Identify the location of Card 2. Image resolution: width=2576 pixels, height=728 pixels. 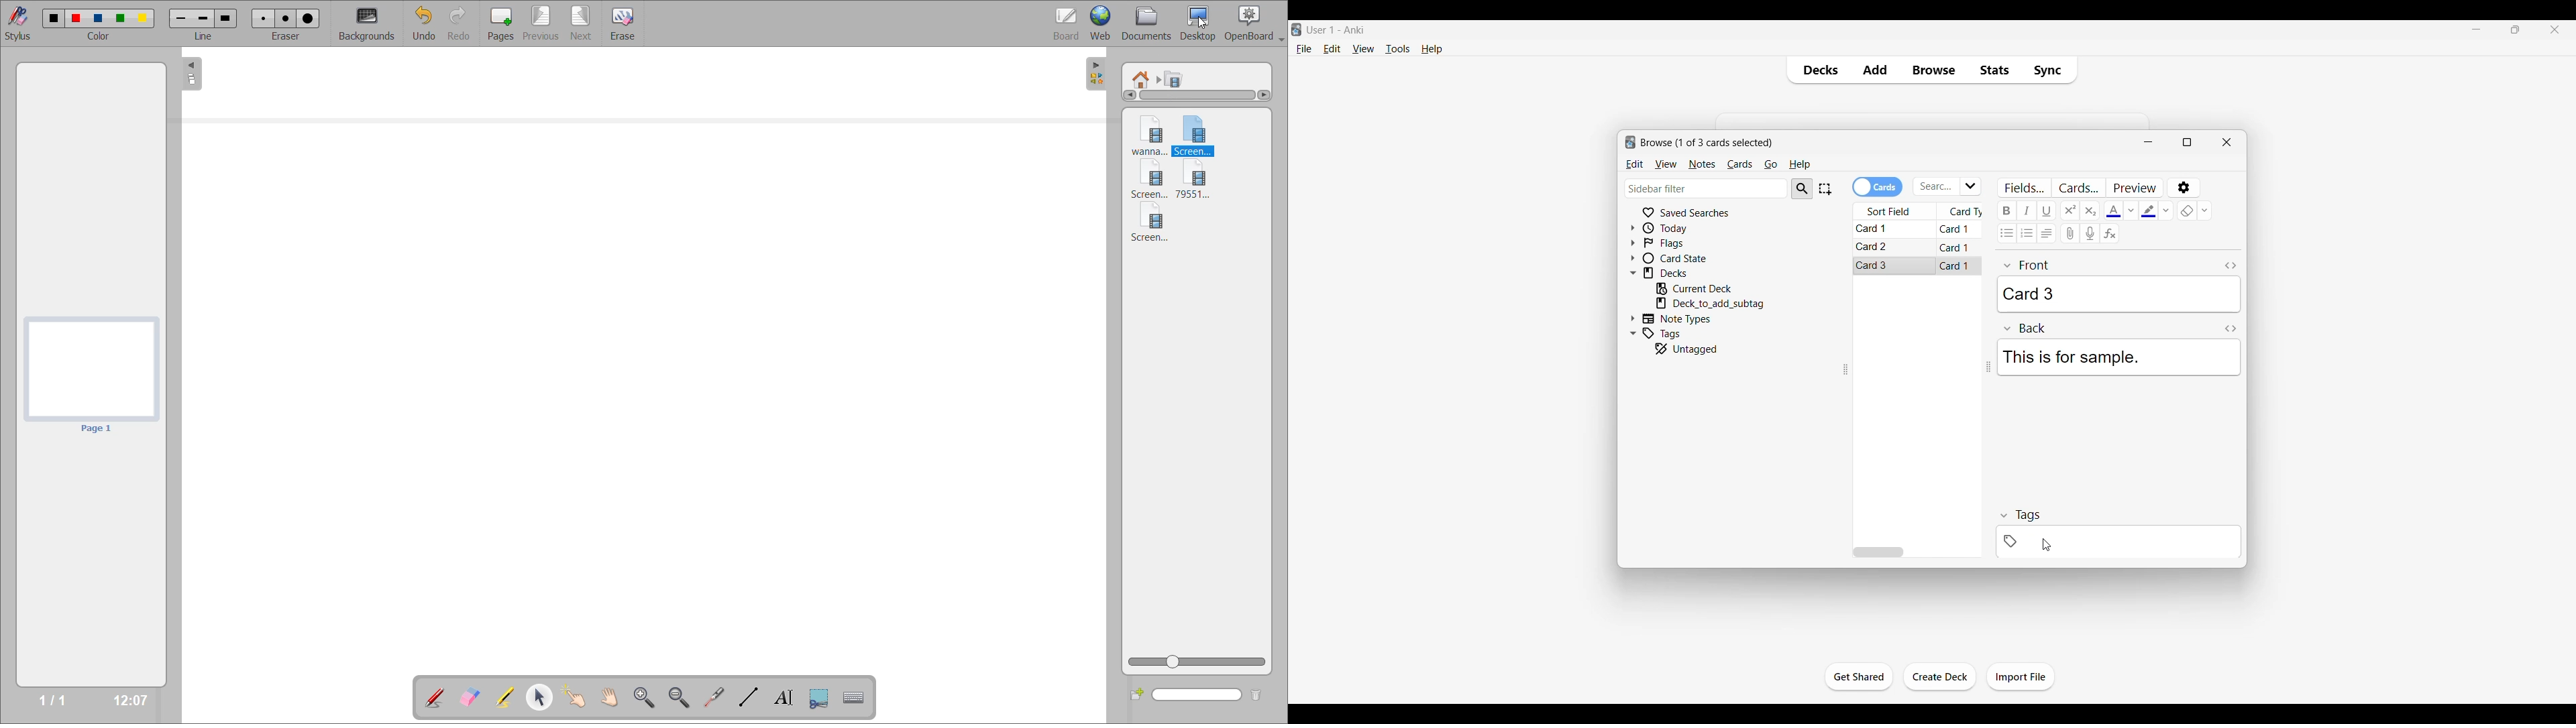
(1874, 247).